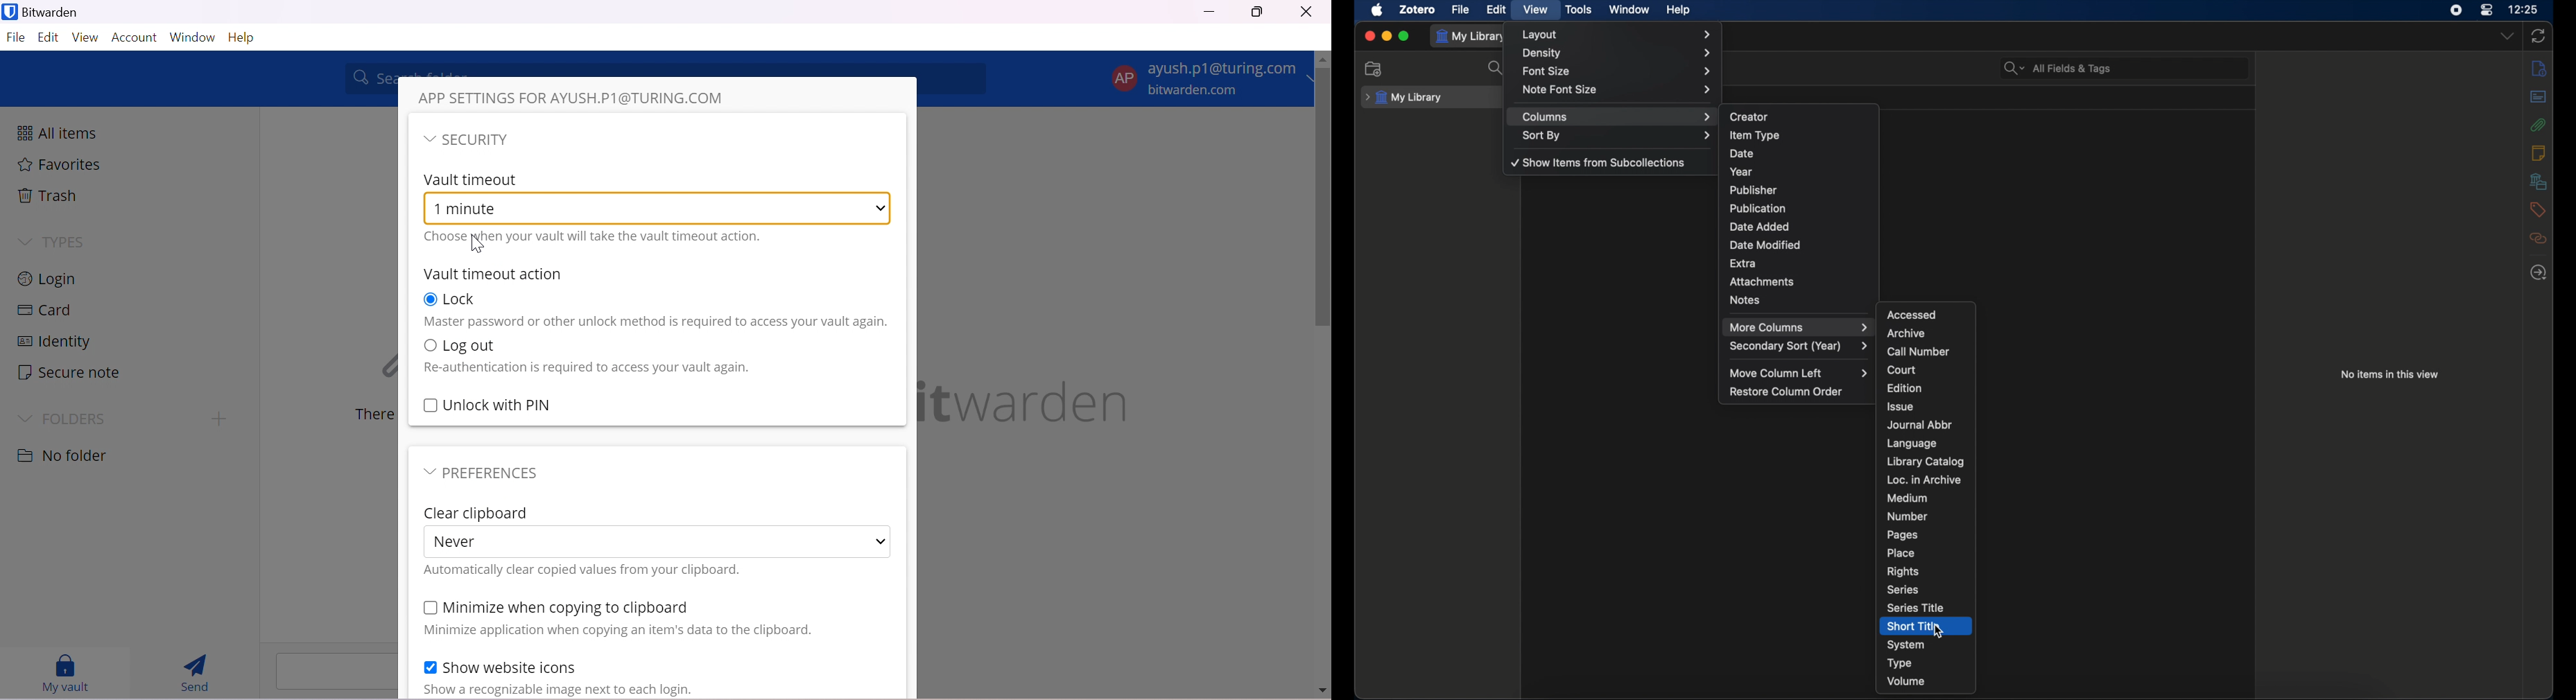  Describe the element at coordinates (1798, 327) in the screenshot. I see `more columns` at that location.